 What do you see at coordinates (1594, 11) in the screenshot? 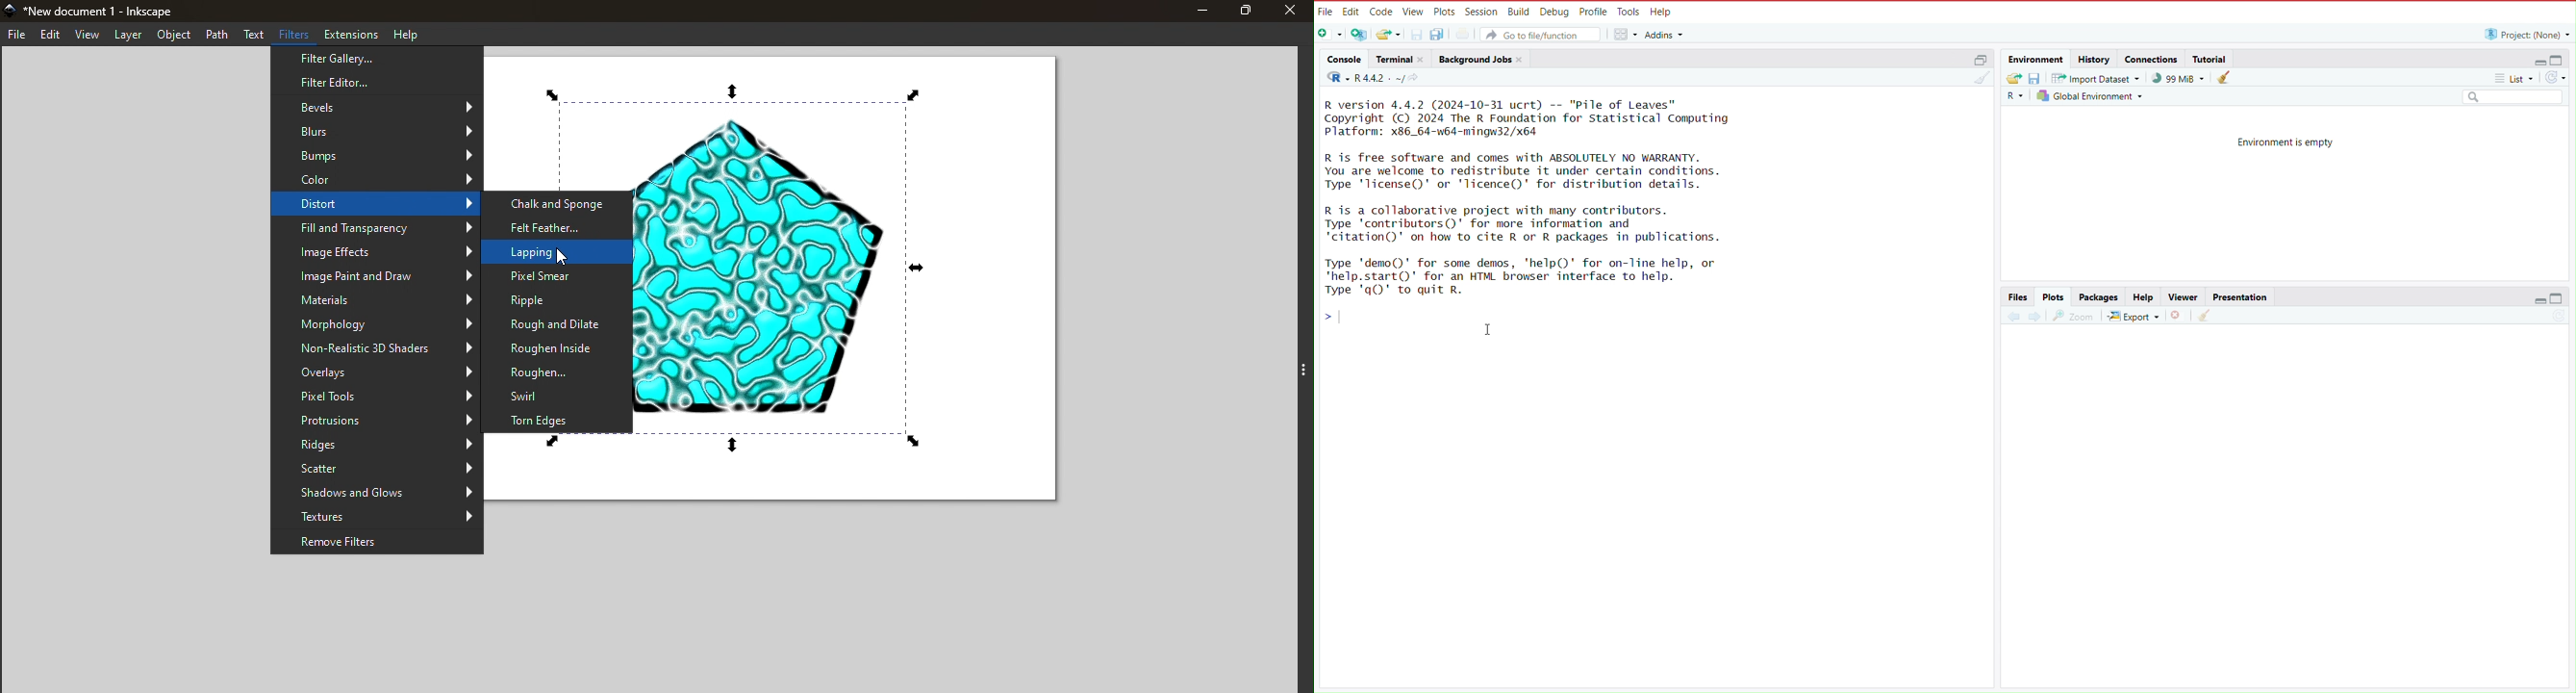
I see `profile` at bounding box center [1594, 11].